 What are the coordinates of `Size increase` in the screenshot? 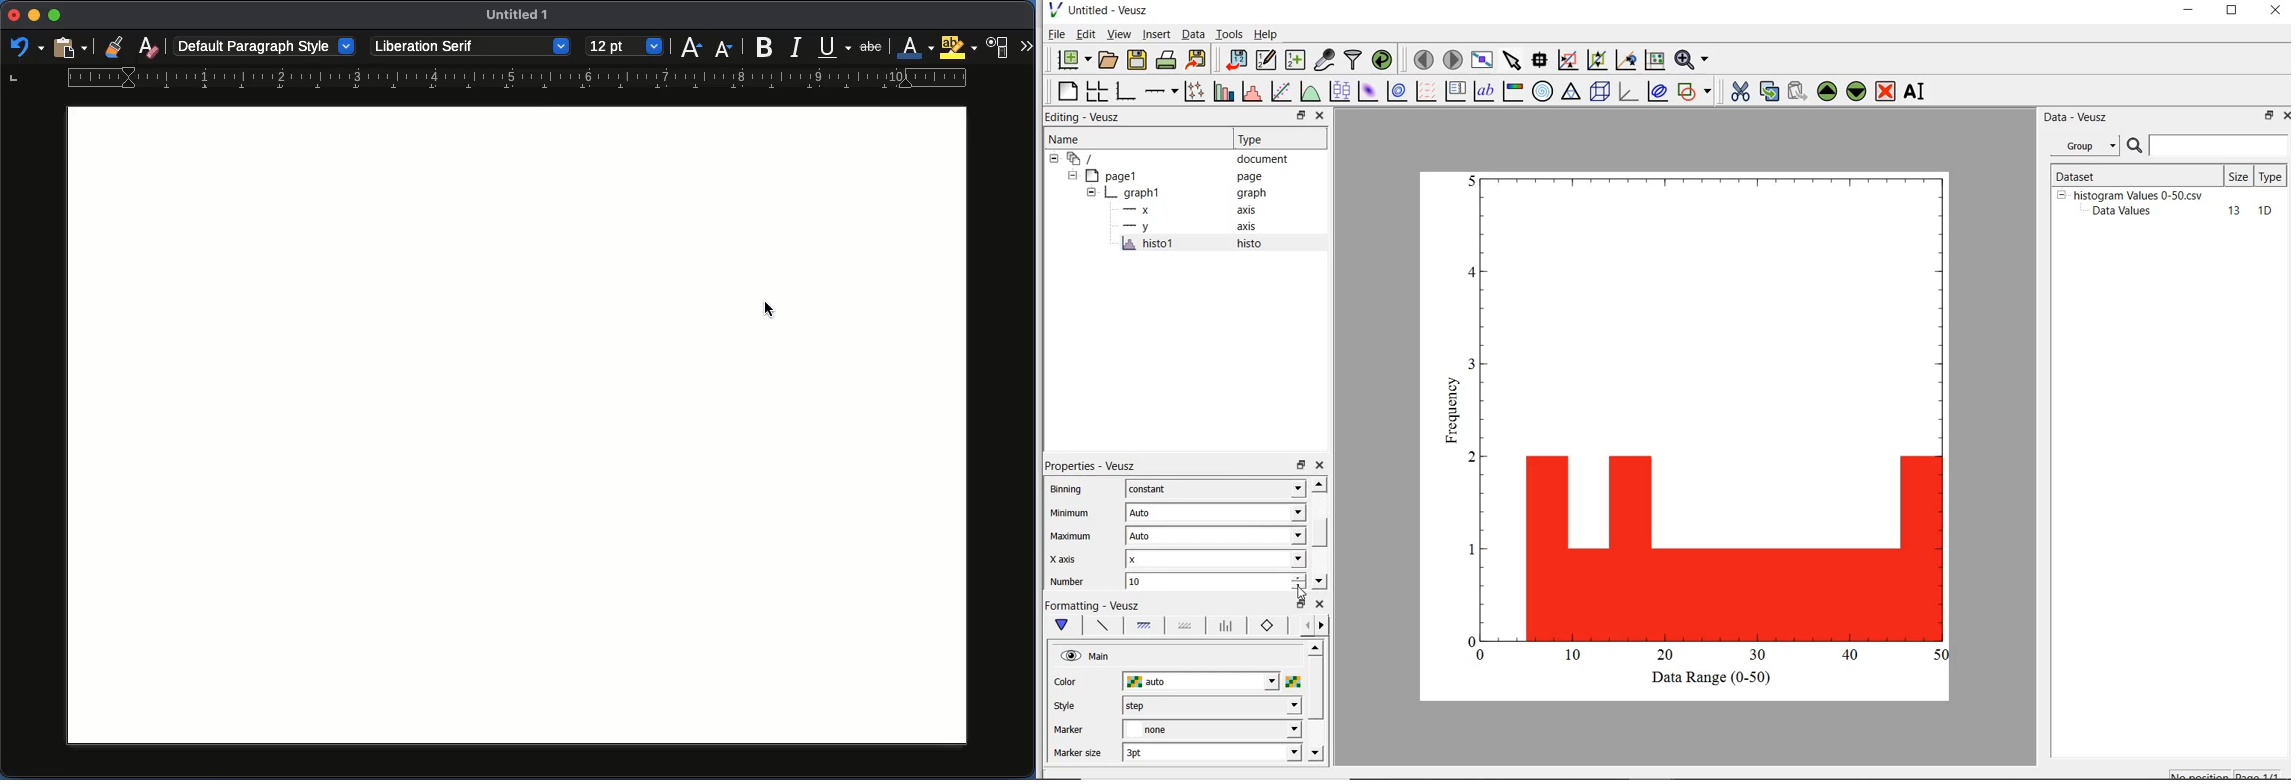 It's located at (693, 47).